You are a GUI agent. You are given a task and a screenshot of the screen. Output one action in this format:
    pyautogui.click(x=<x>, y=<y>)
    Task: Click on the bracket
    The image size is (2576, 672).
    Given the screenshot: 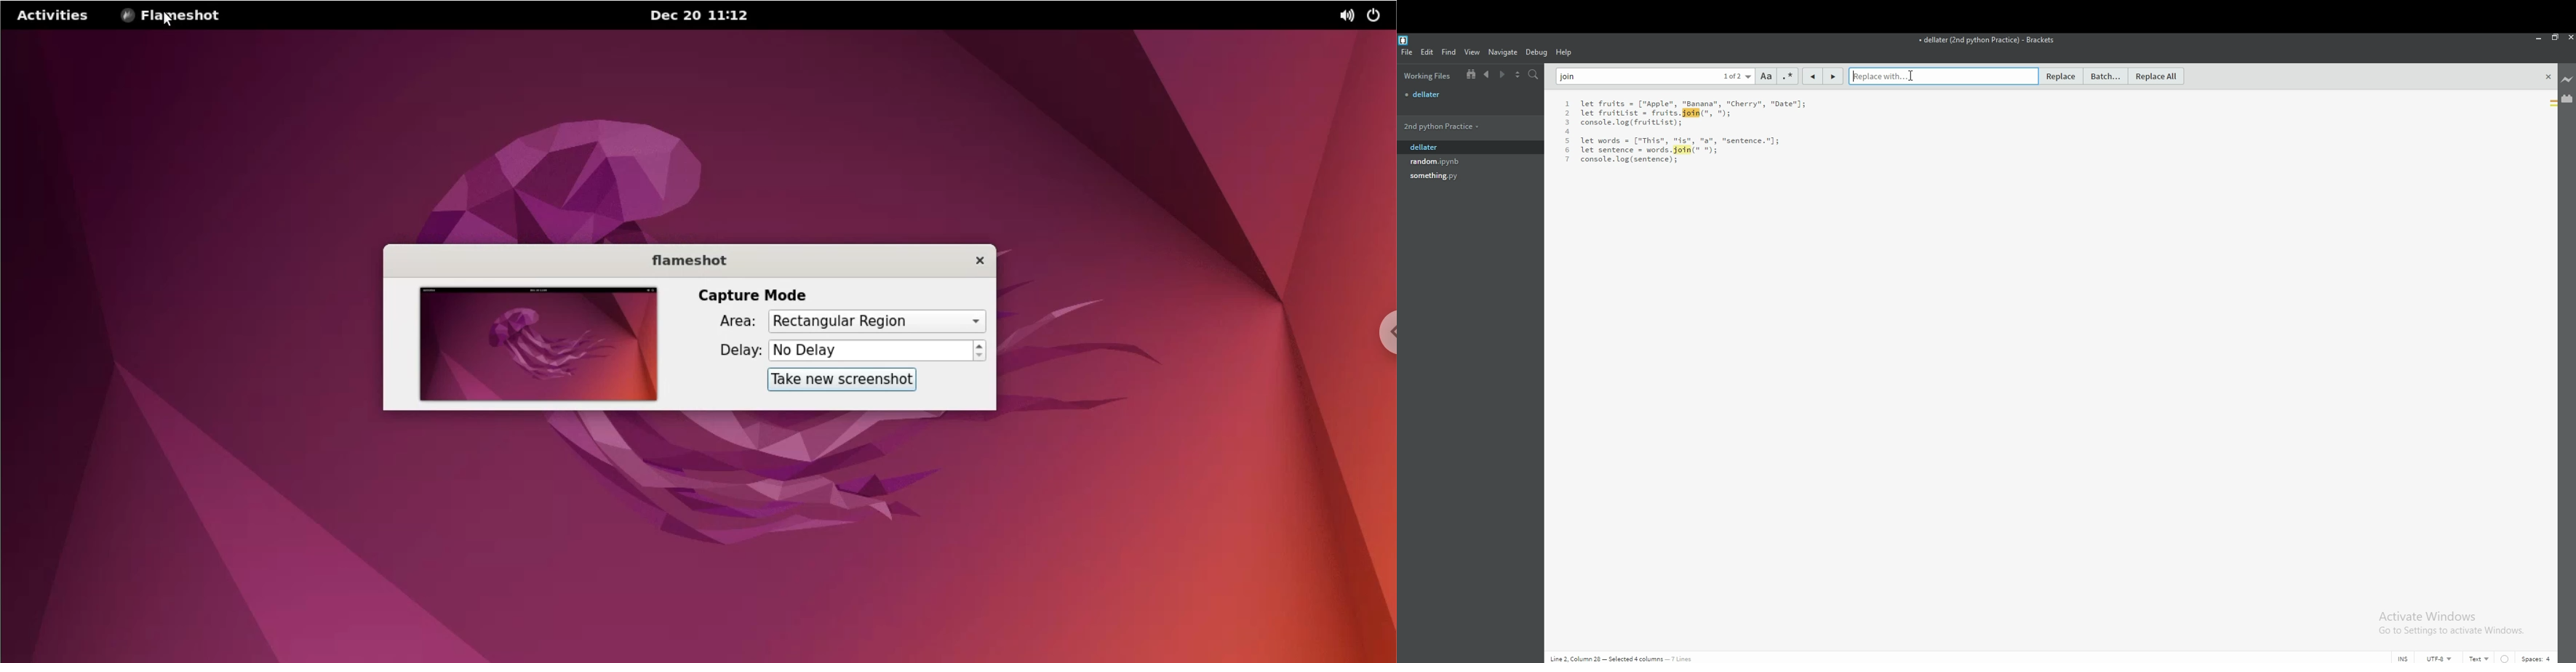 What is the action you would take?
    pyautogui.click(x=1405, y=39)
    